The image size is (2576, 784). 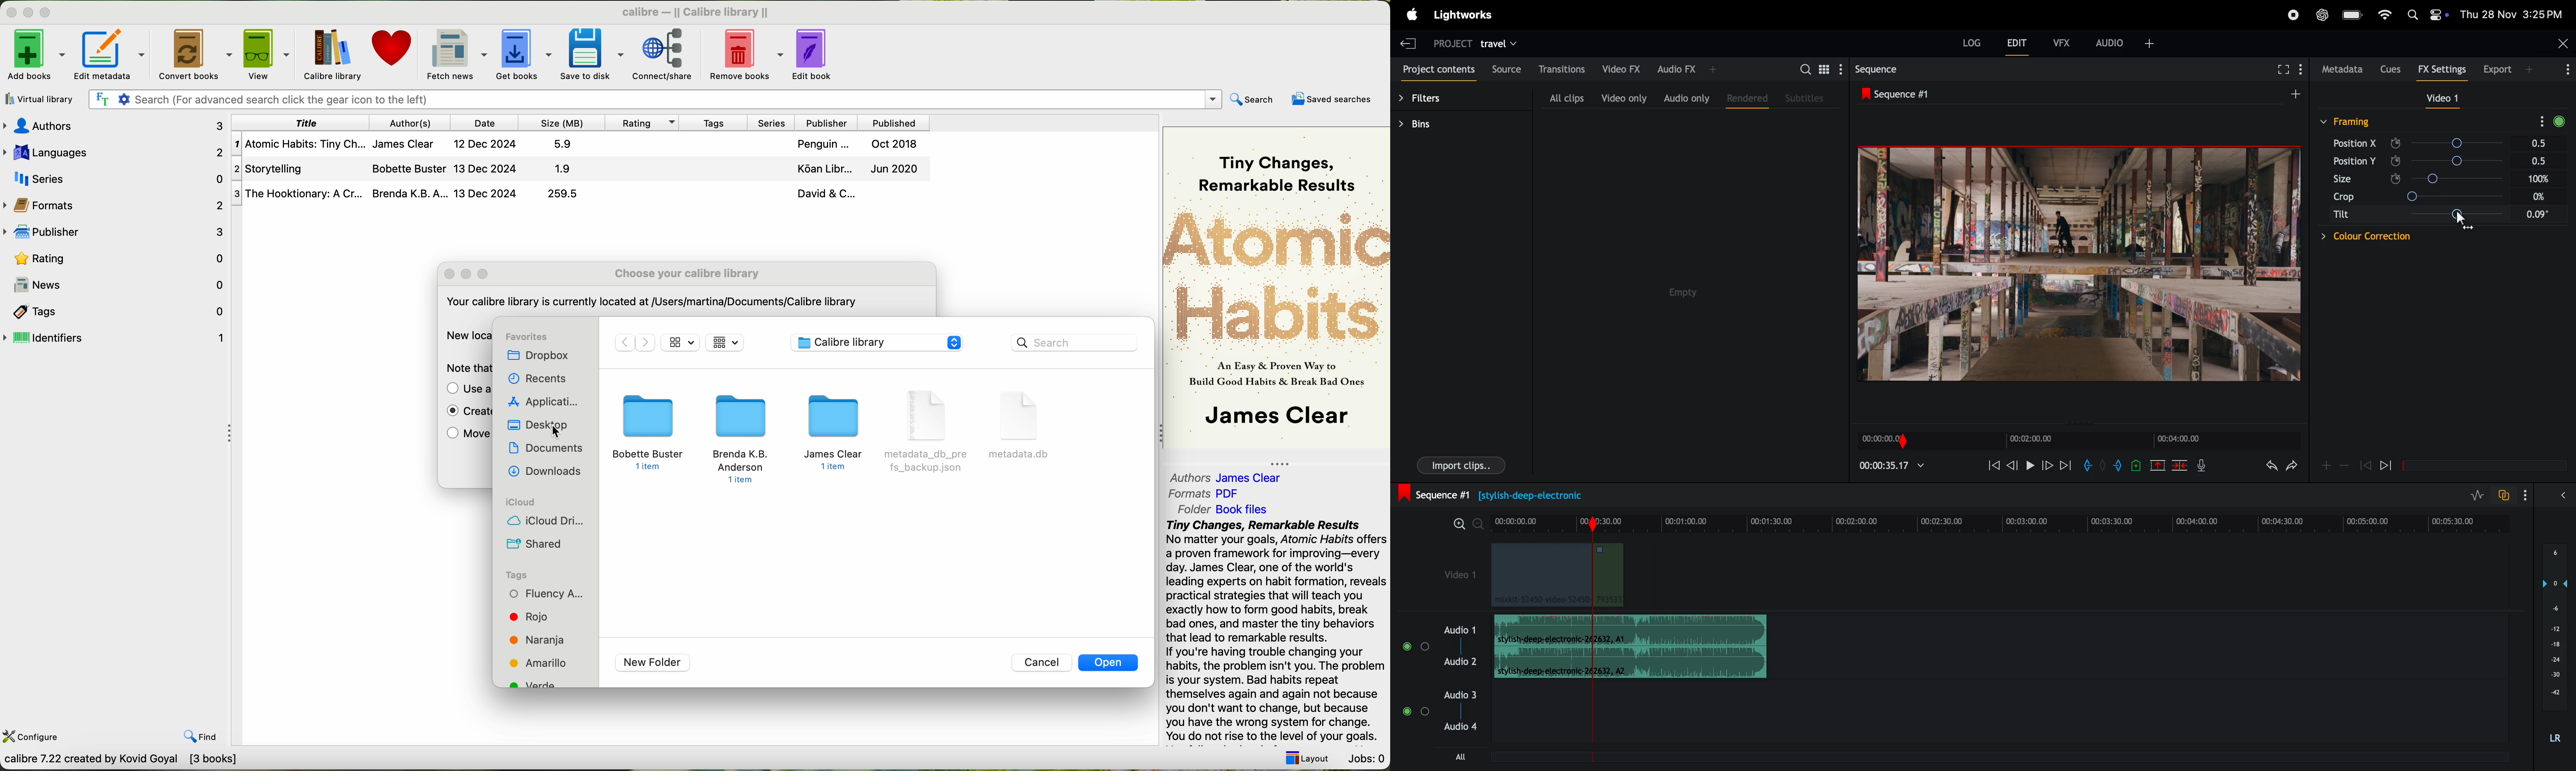 I want to click on green tag, so click(x=538, y=683).